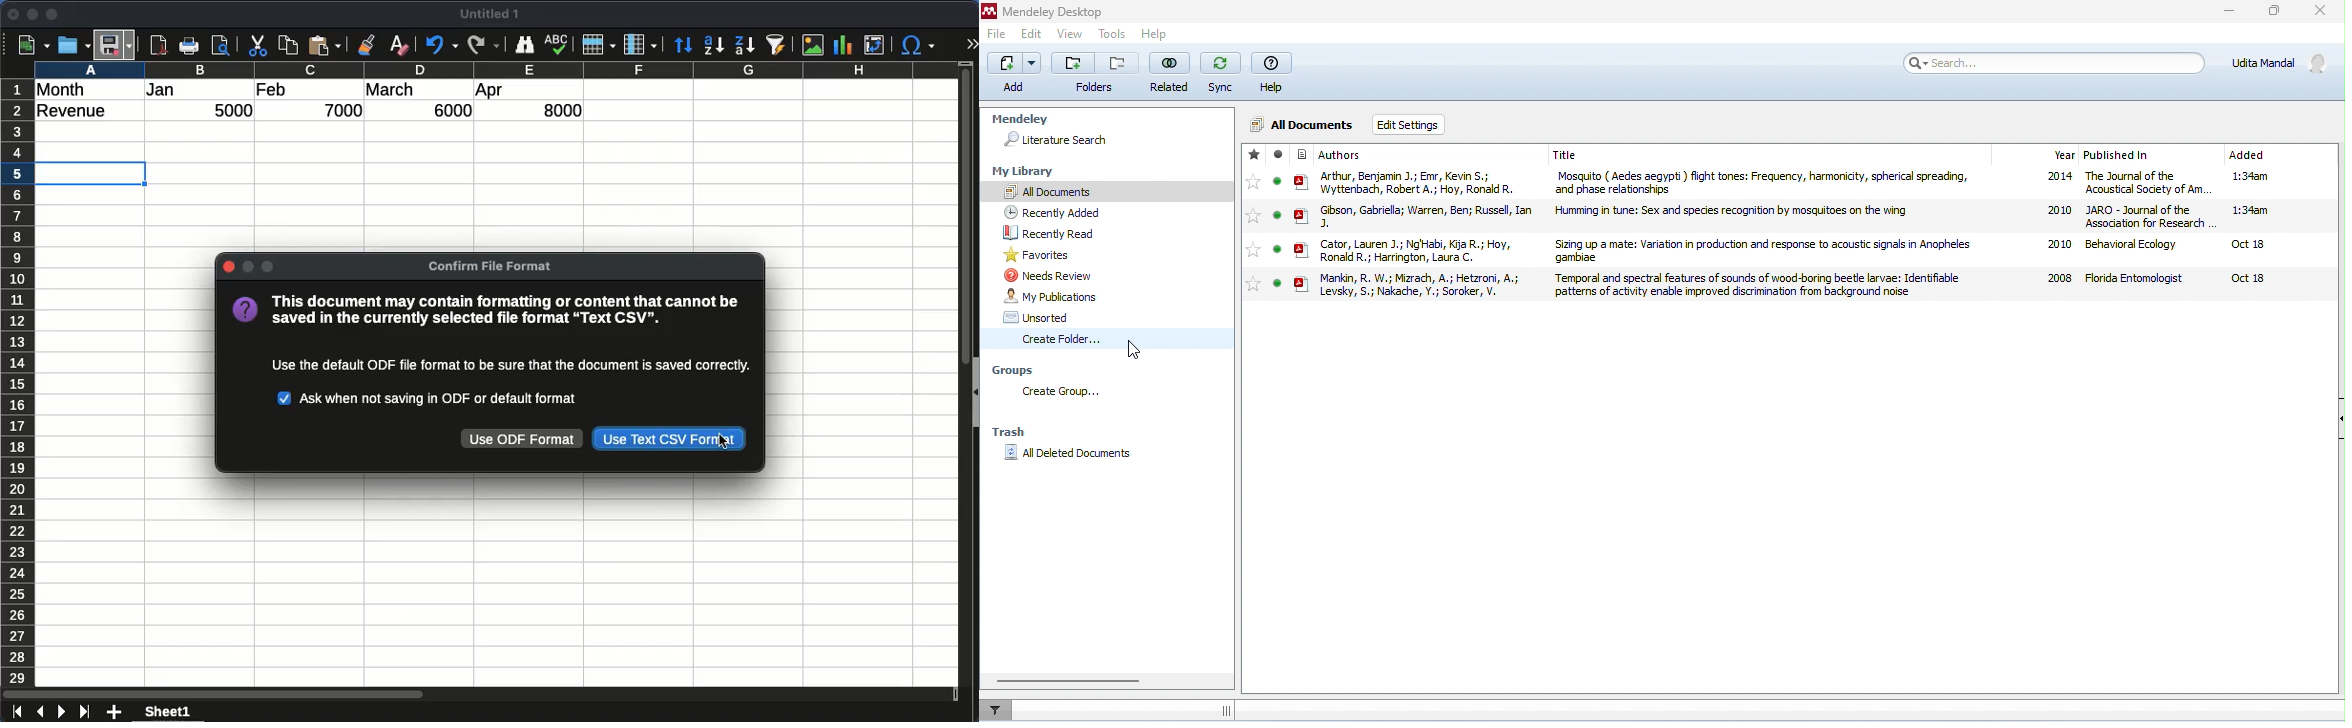 This screenshot has width=2352, height=728. I want to click on Mankin, R. W. Mizrach, A. Hetzroni, A. Levsky, S. Nakache, Y. Soroker, V., so click(1422, 283).